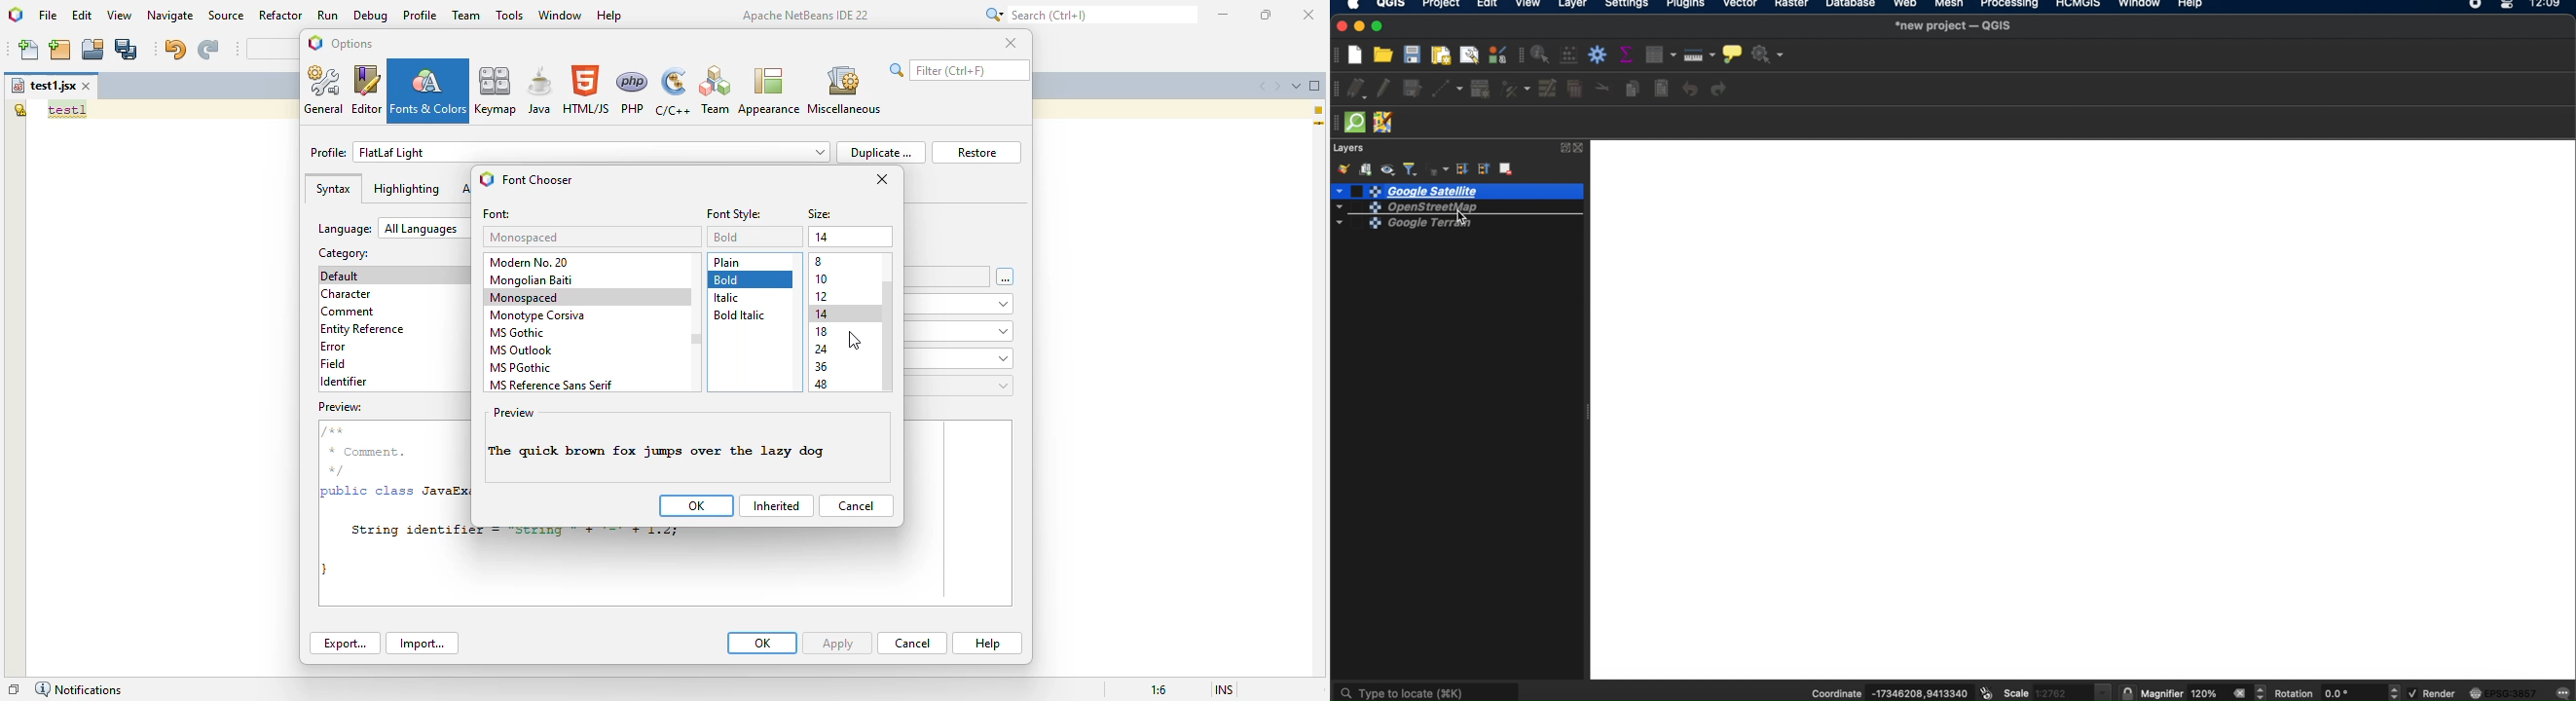 The width and height of the screenshot is (2576, 728). What do you see at coordinates (889, 337) in the screenshot?
I see `vertical scroll bar` at bounding box center [889, 337].